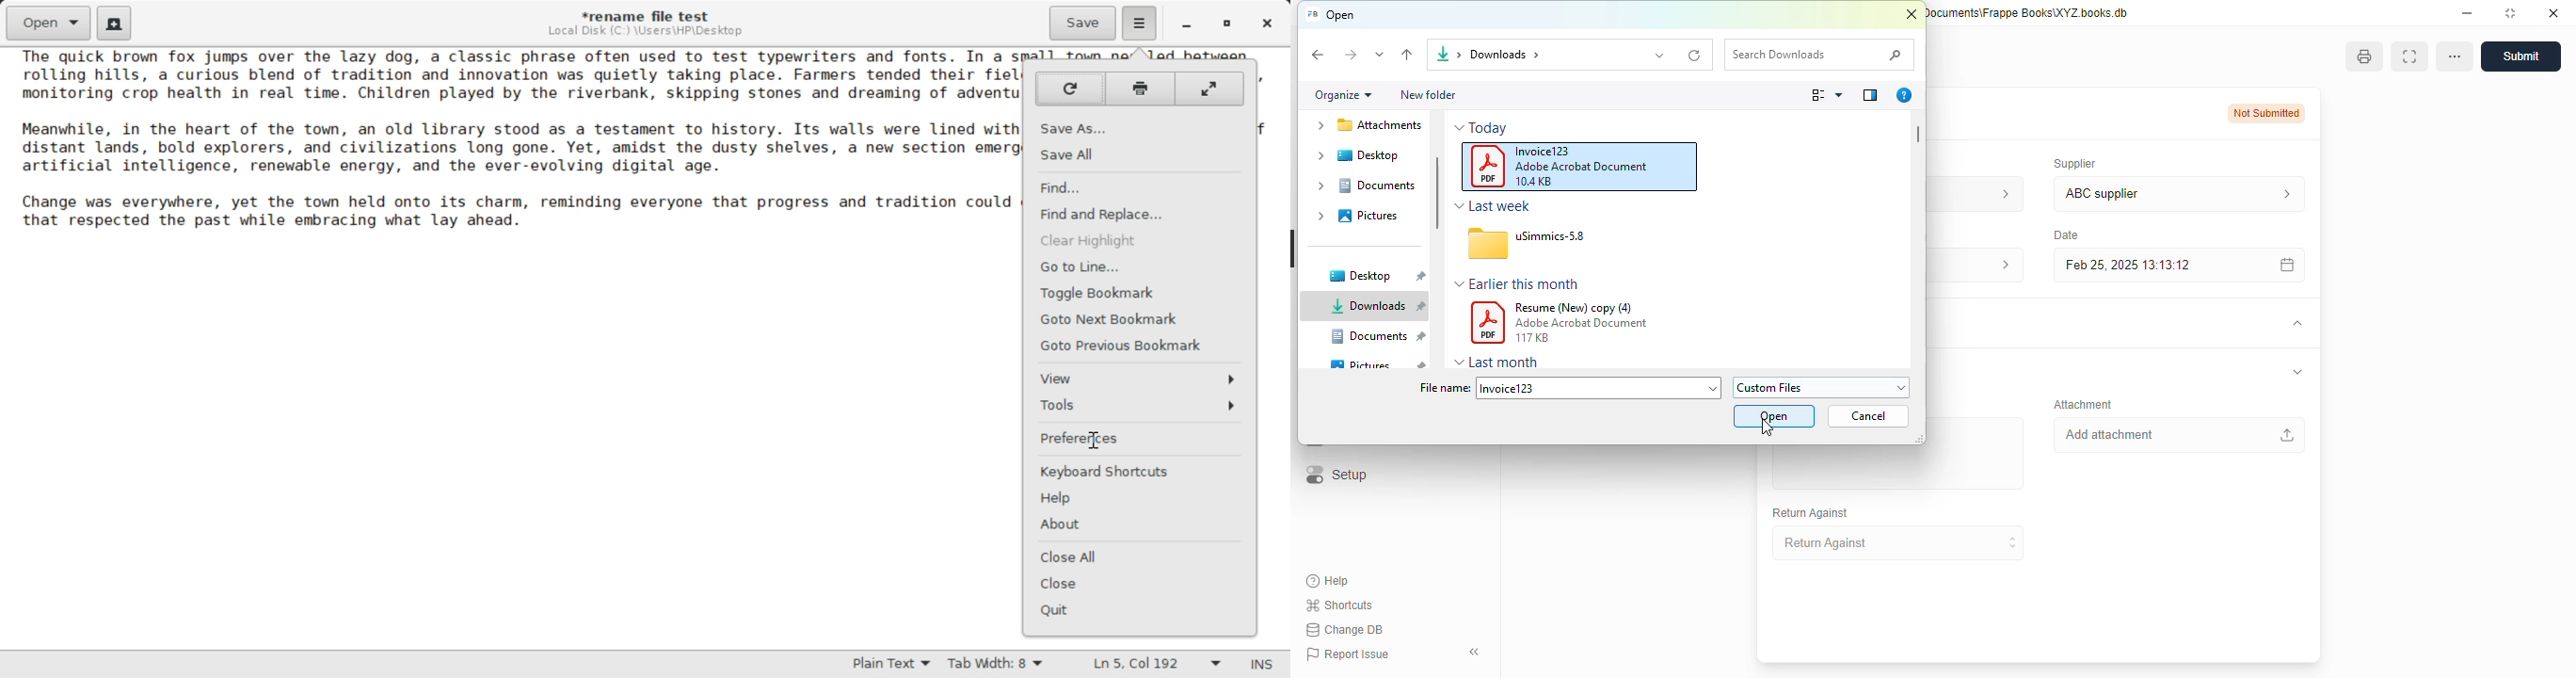 Image resolution: width=2576 pixels, height=700 pixels. Describe the element at coordinates (1912, 15) in the screenshot. I see `close` at that location.